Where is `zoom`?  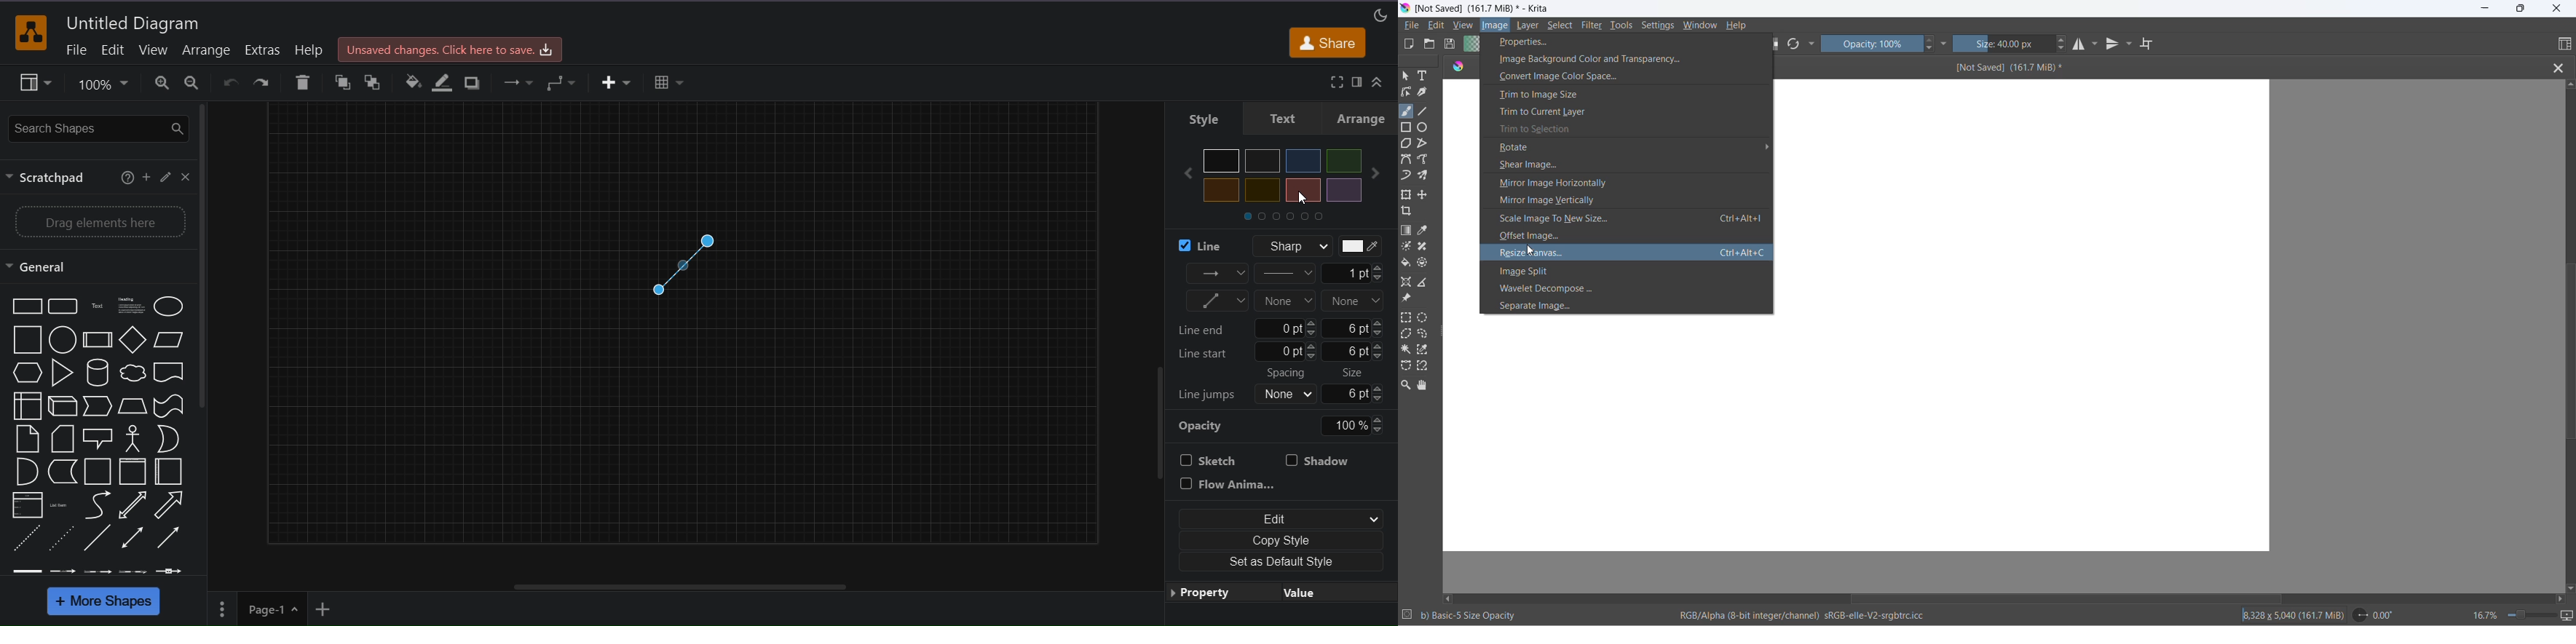 zoom is located at coordinates (103, 85).